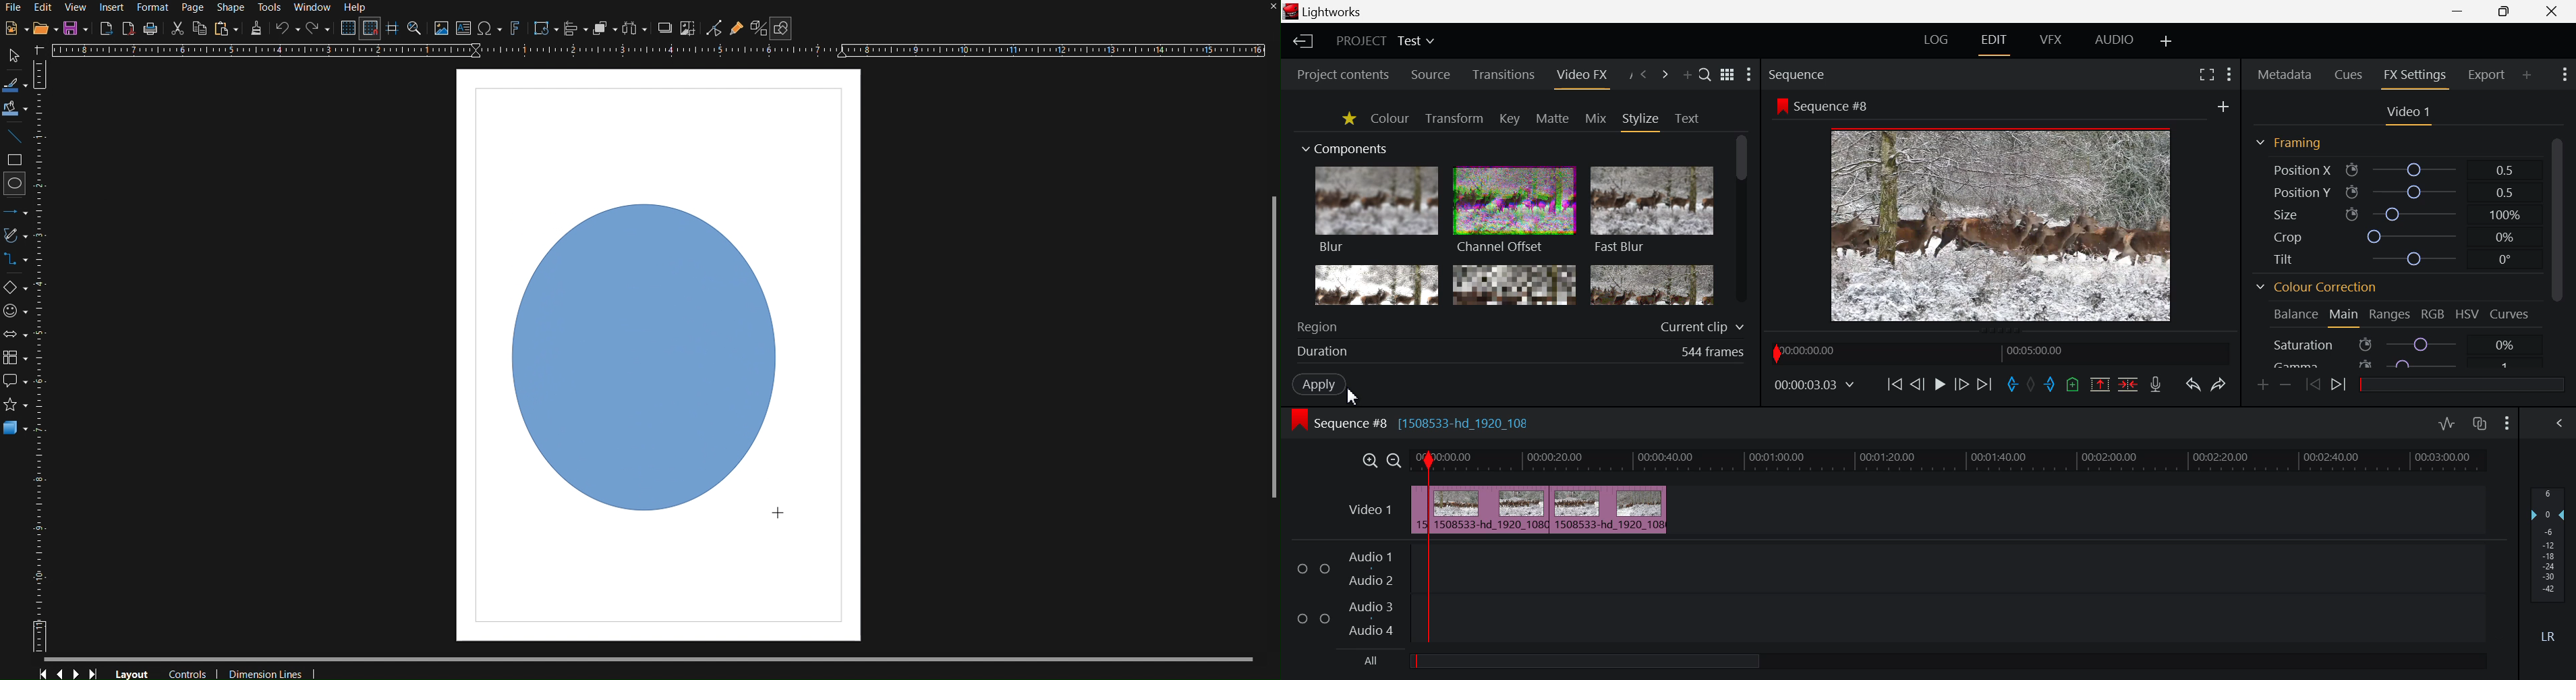 This screenshot has width=2576, height=700. Describe the element at coordinates (2394, 235) in the screenshot. I see `Crop` at that location.